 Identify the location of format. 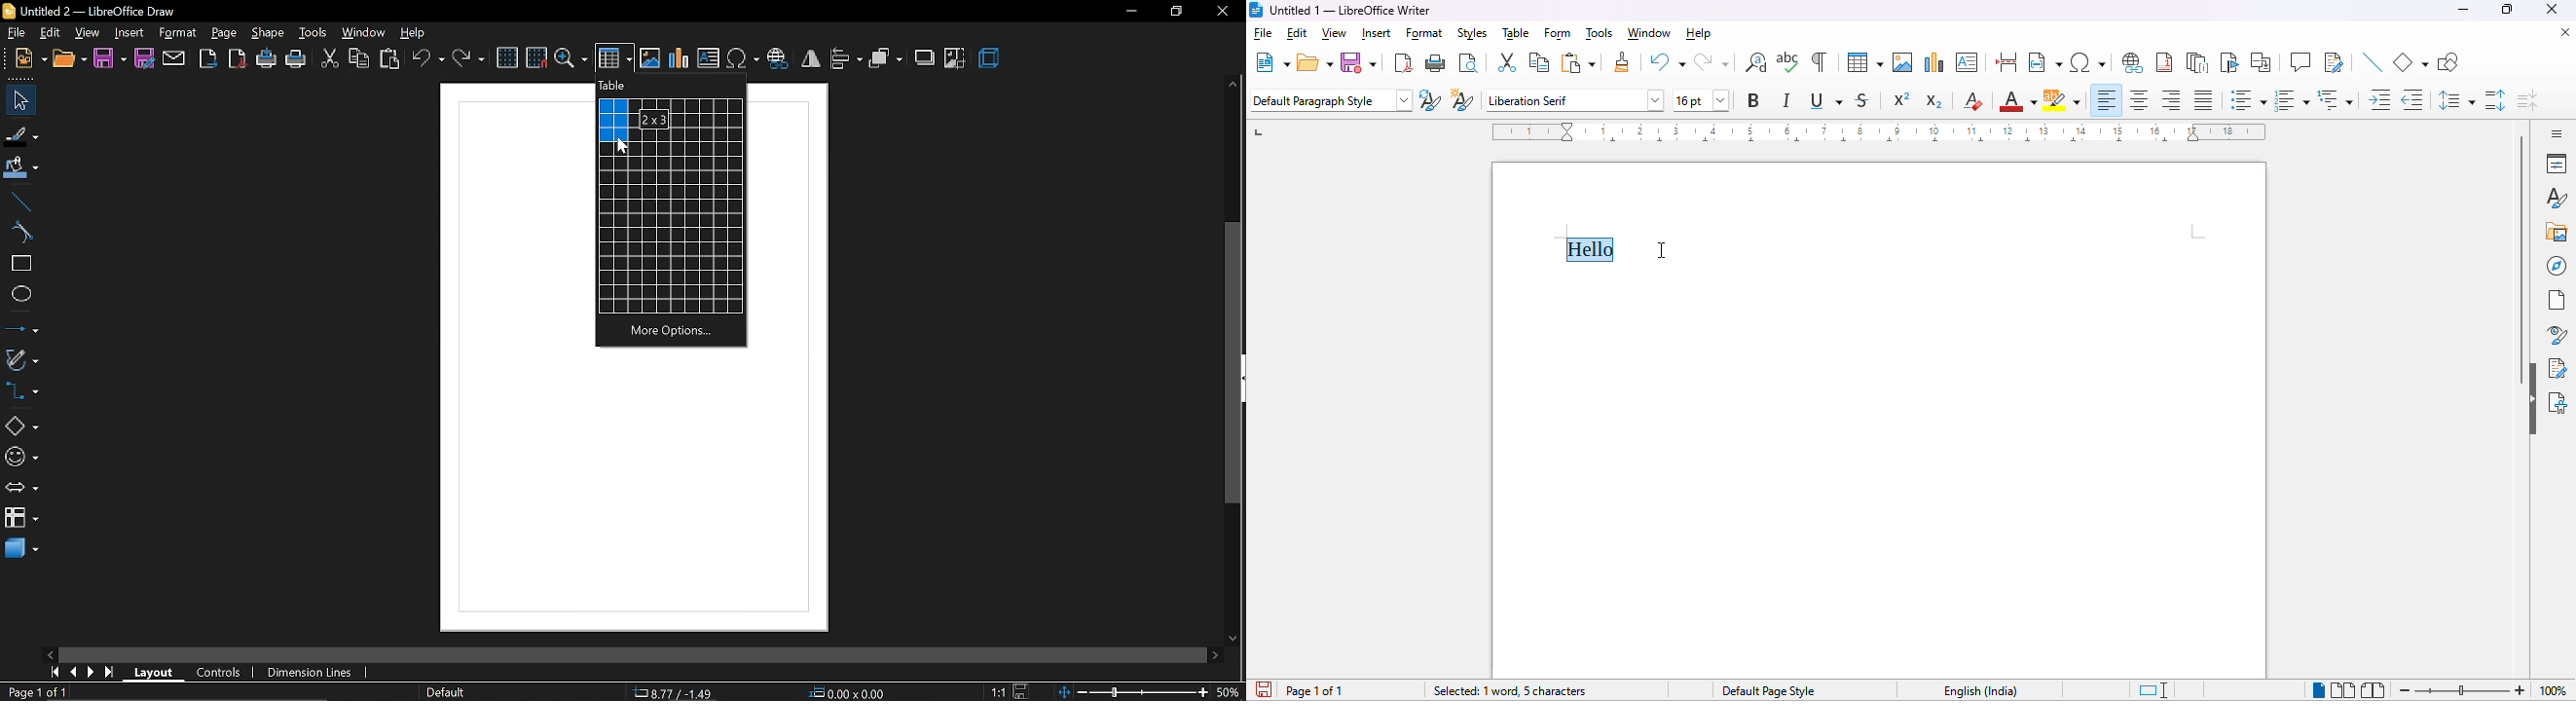
(177, 33).